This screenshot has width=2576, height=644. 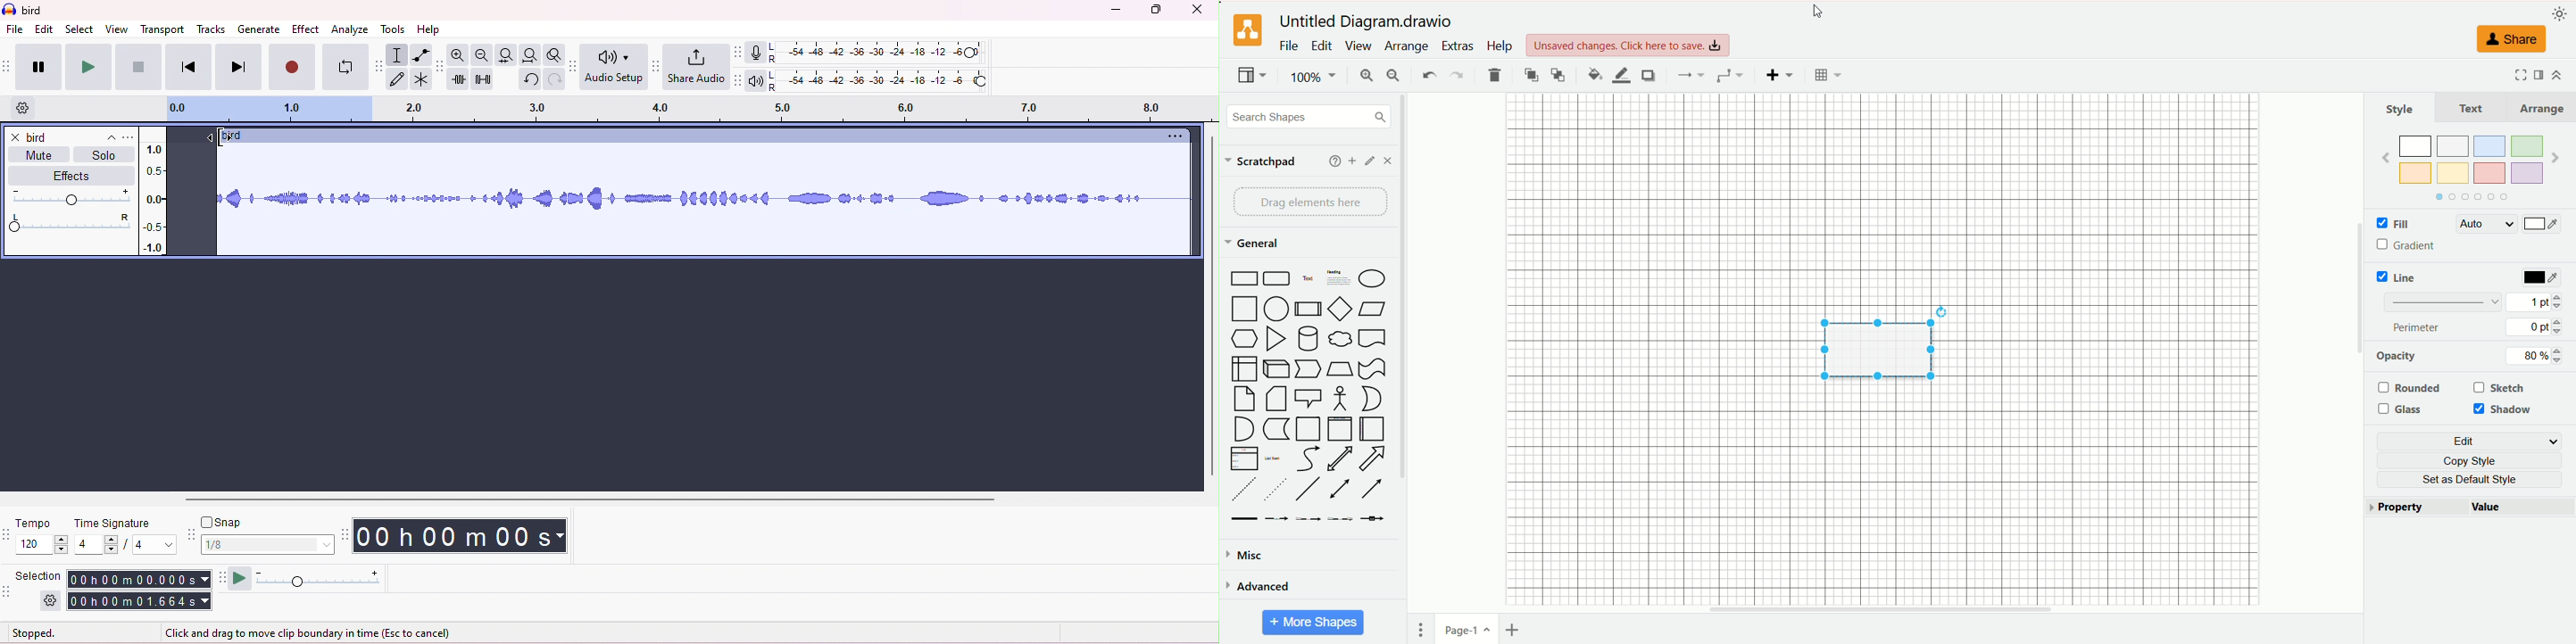 What do you see at coordinates (1594, 74) in the screenshot?
I see `fill color` at bounding box center [1594, 74].